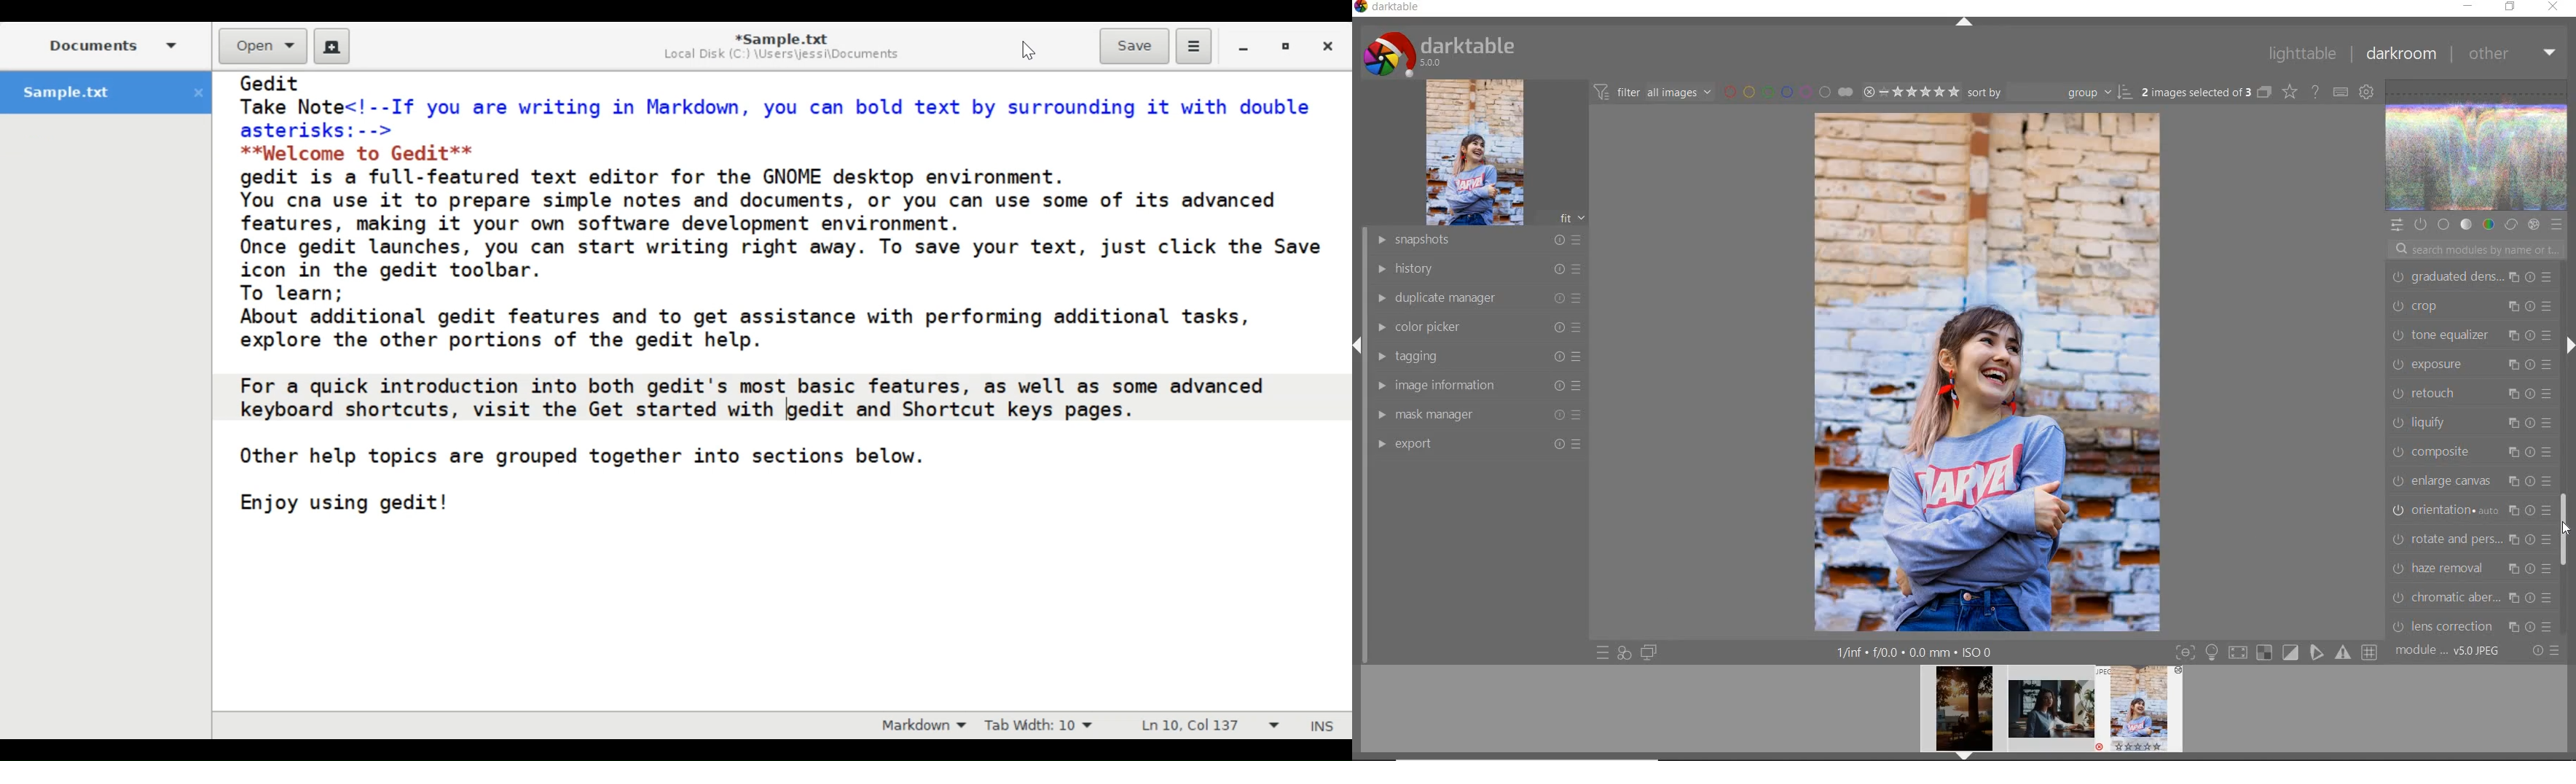  I want to click on toggle modes, so click(2277, 651).